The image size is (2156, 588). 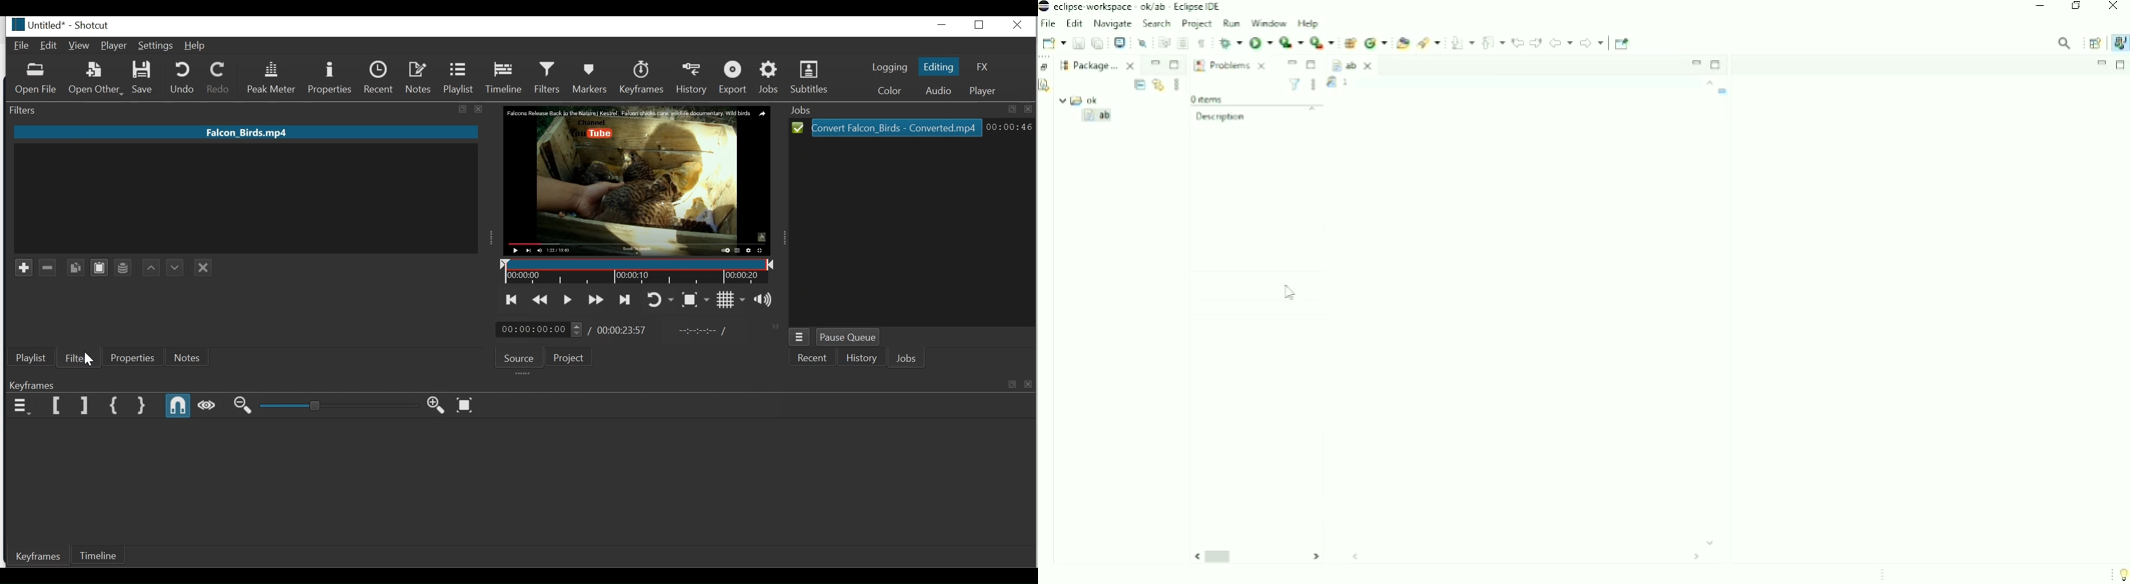 What do you see at coordinates (187, 359) in the screenshot?
I see `Notes` at bounding box center [187, 359].